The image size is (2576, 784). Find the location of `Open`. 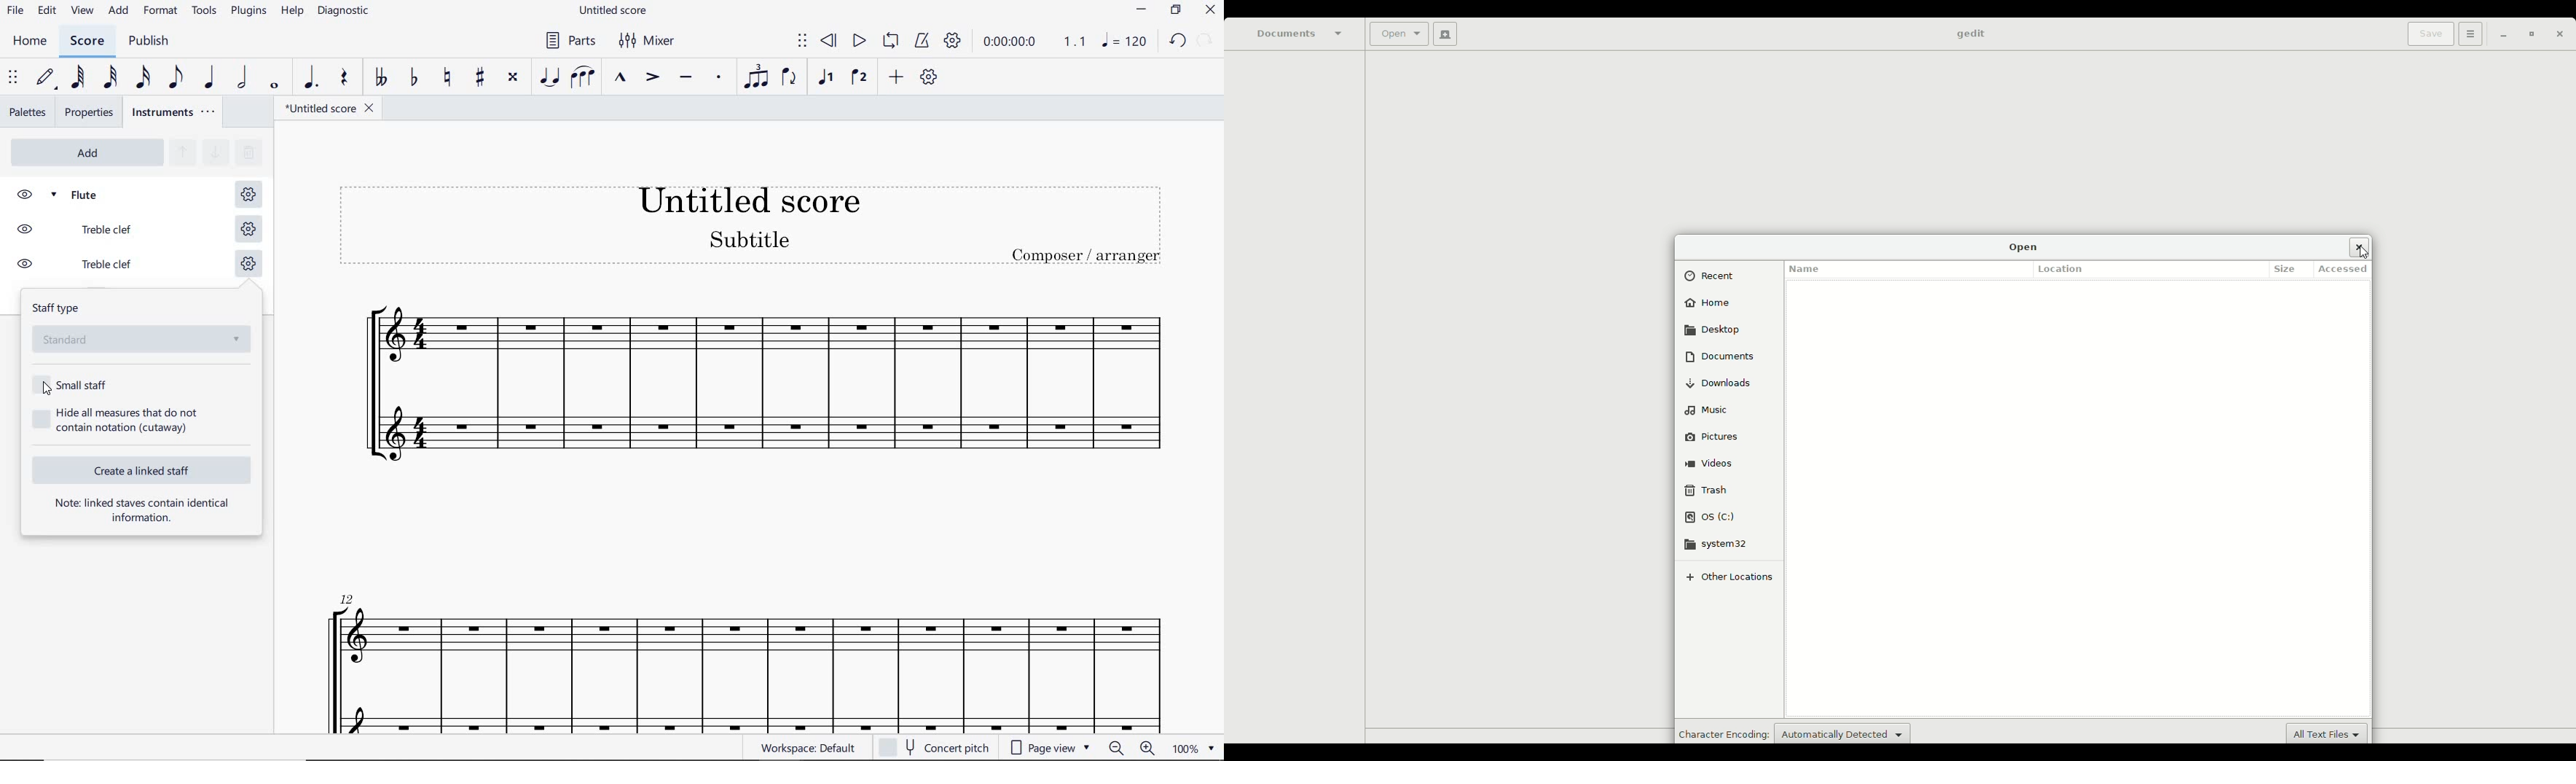

Open is located at coordinates (2024, 247).